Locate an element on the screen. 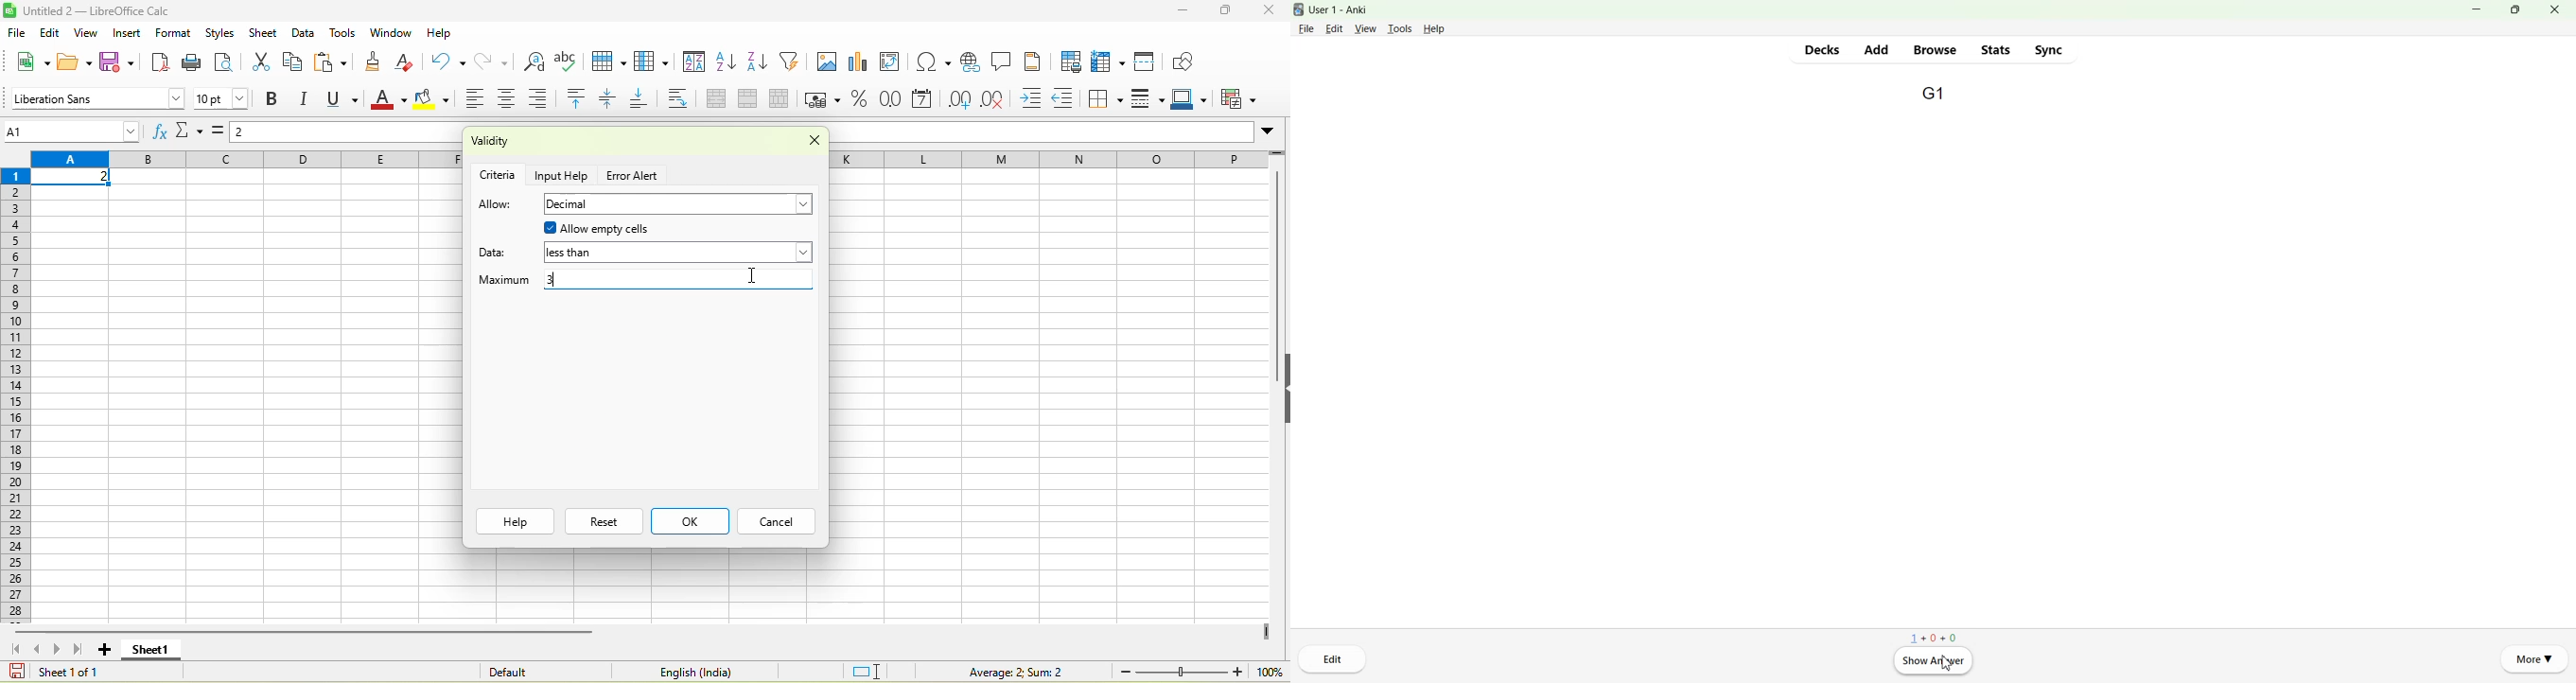  Minimize is located at coordinates (2478, 9).